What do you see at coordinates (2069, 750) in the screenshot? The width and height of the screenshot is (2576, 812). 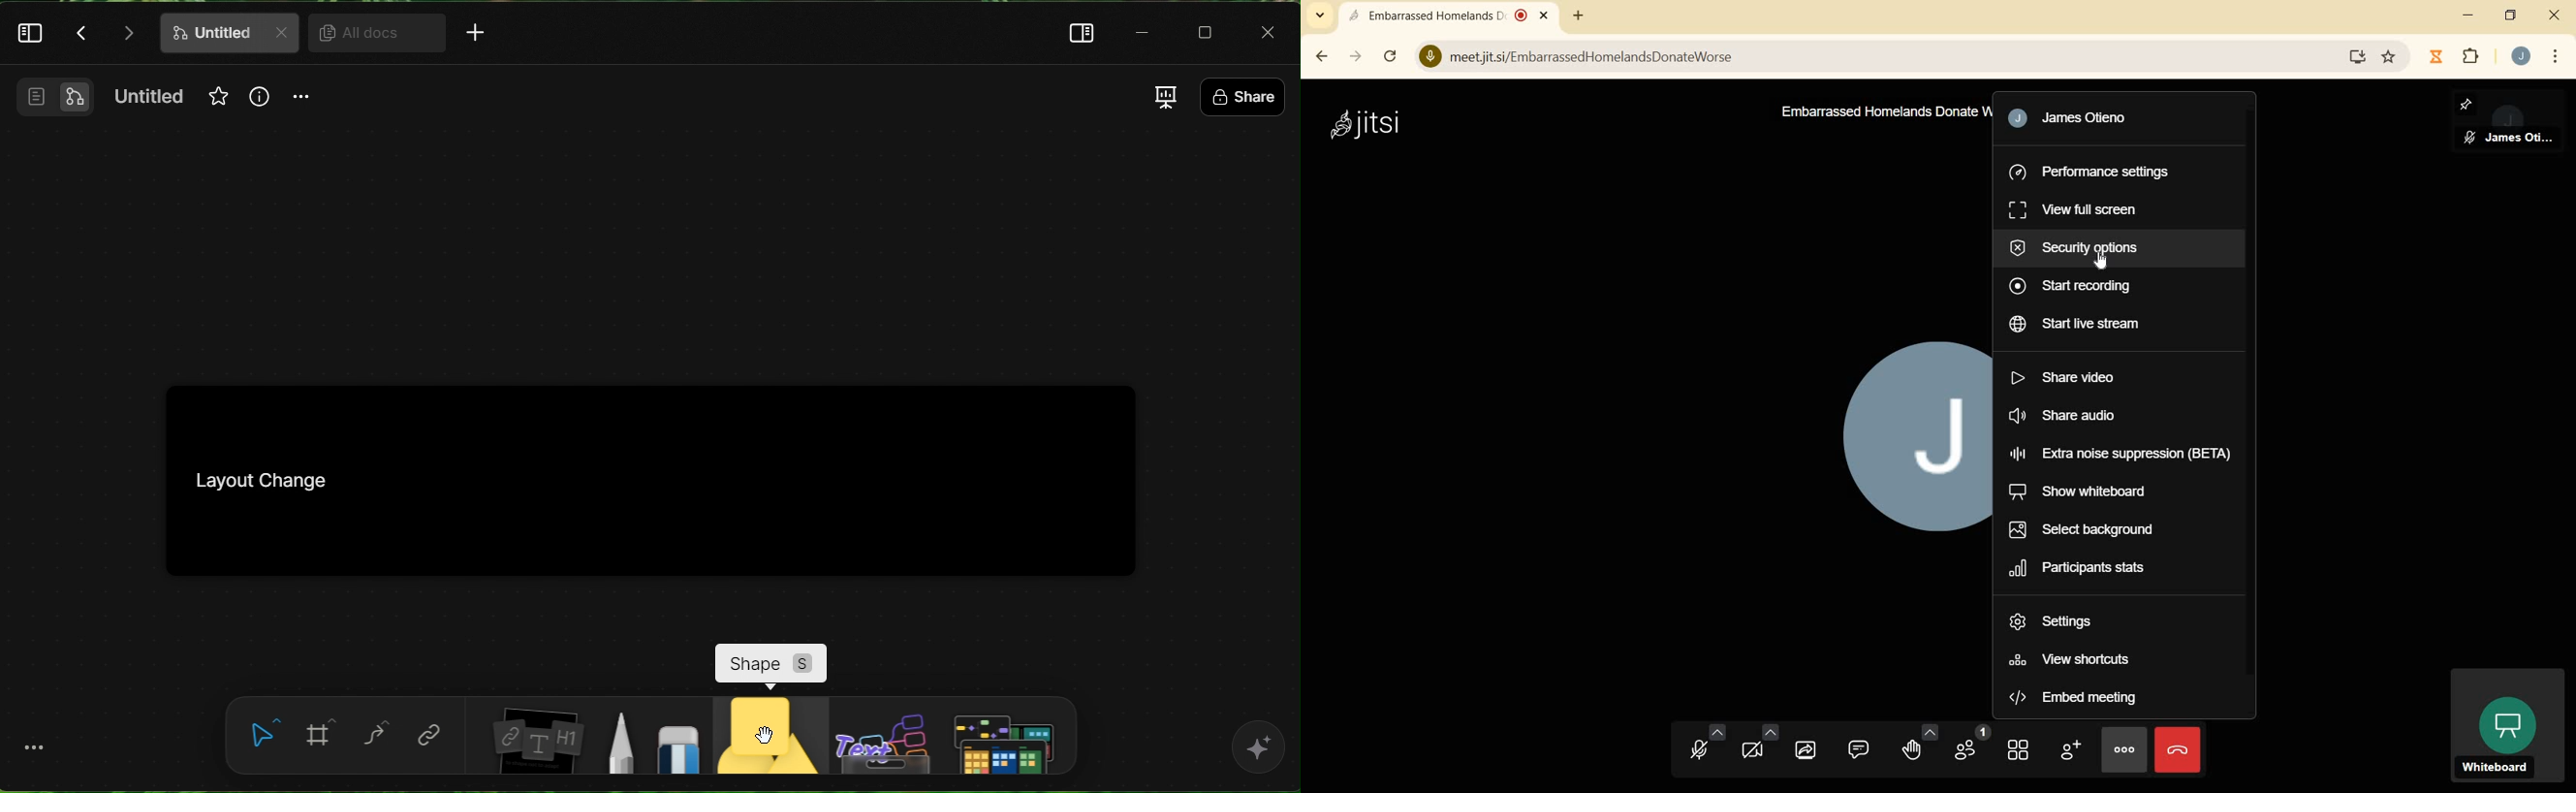 I see `invite people` at bounding box center [2069, 750].